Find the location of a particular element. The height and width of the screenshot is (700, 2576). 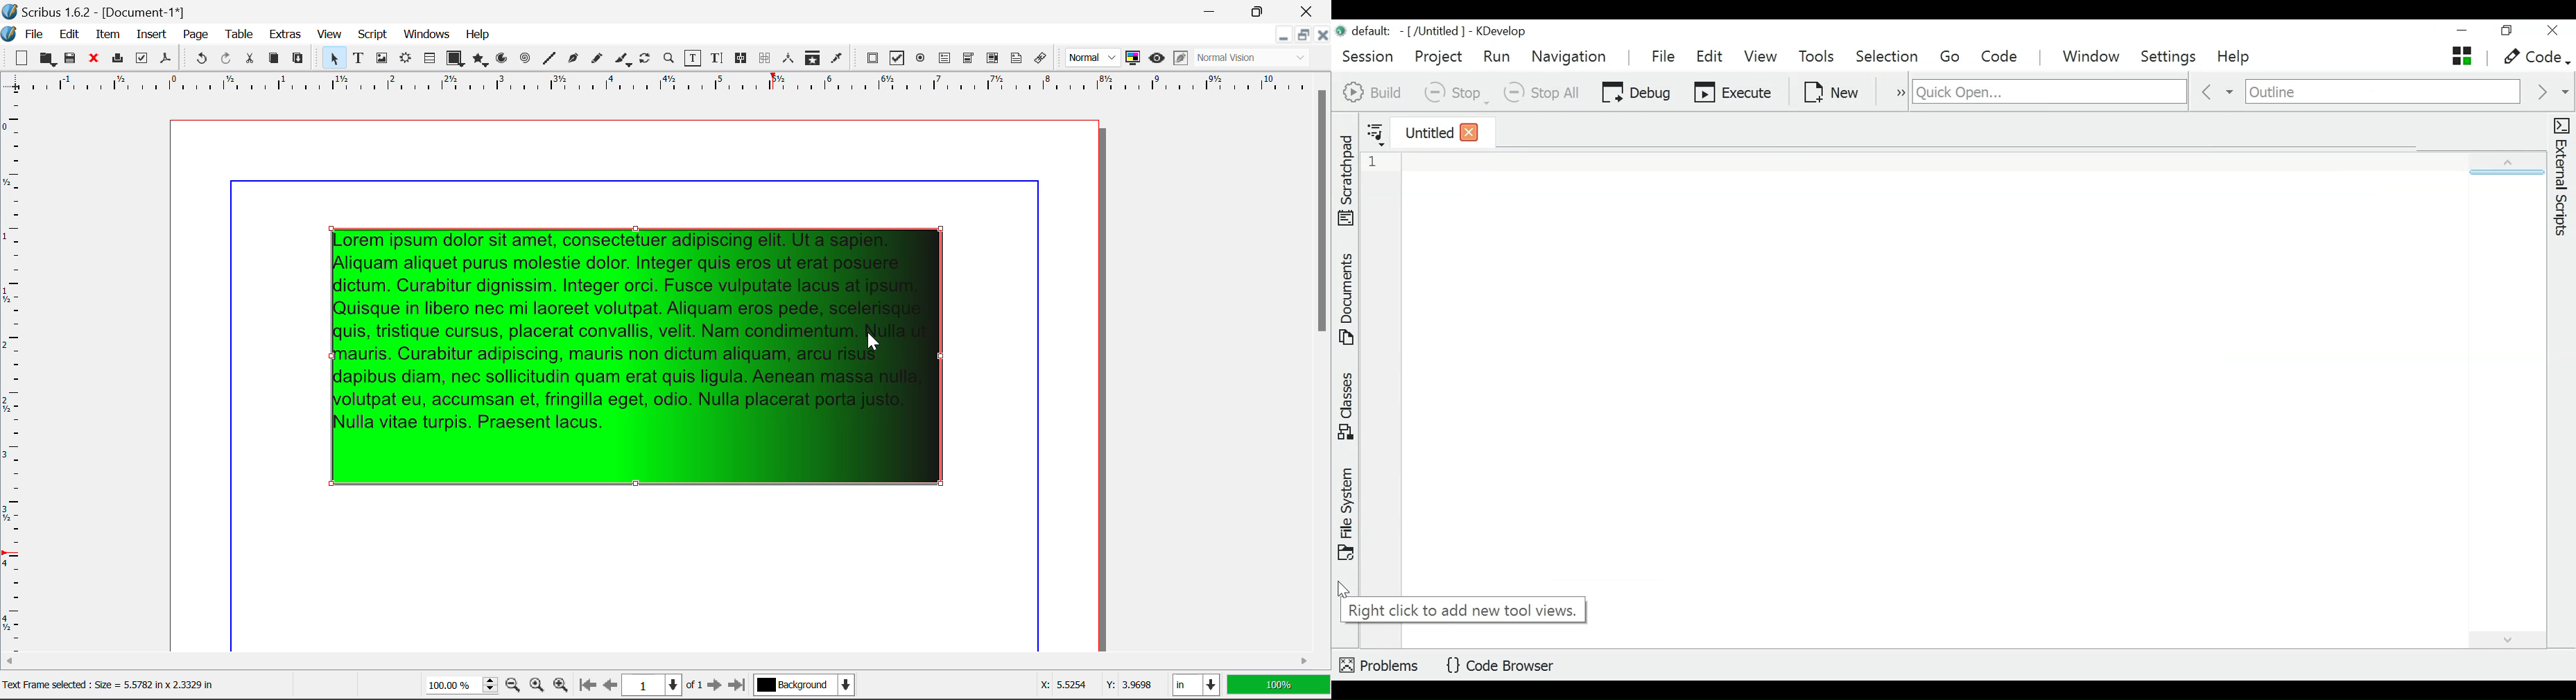

Visual Appearance Type is located at coordinates (1253, 59).